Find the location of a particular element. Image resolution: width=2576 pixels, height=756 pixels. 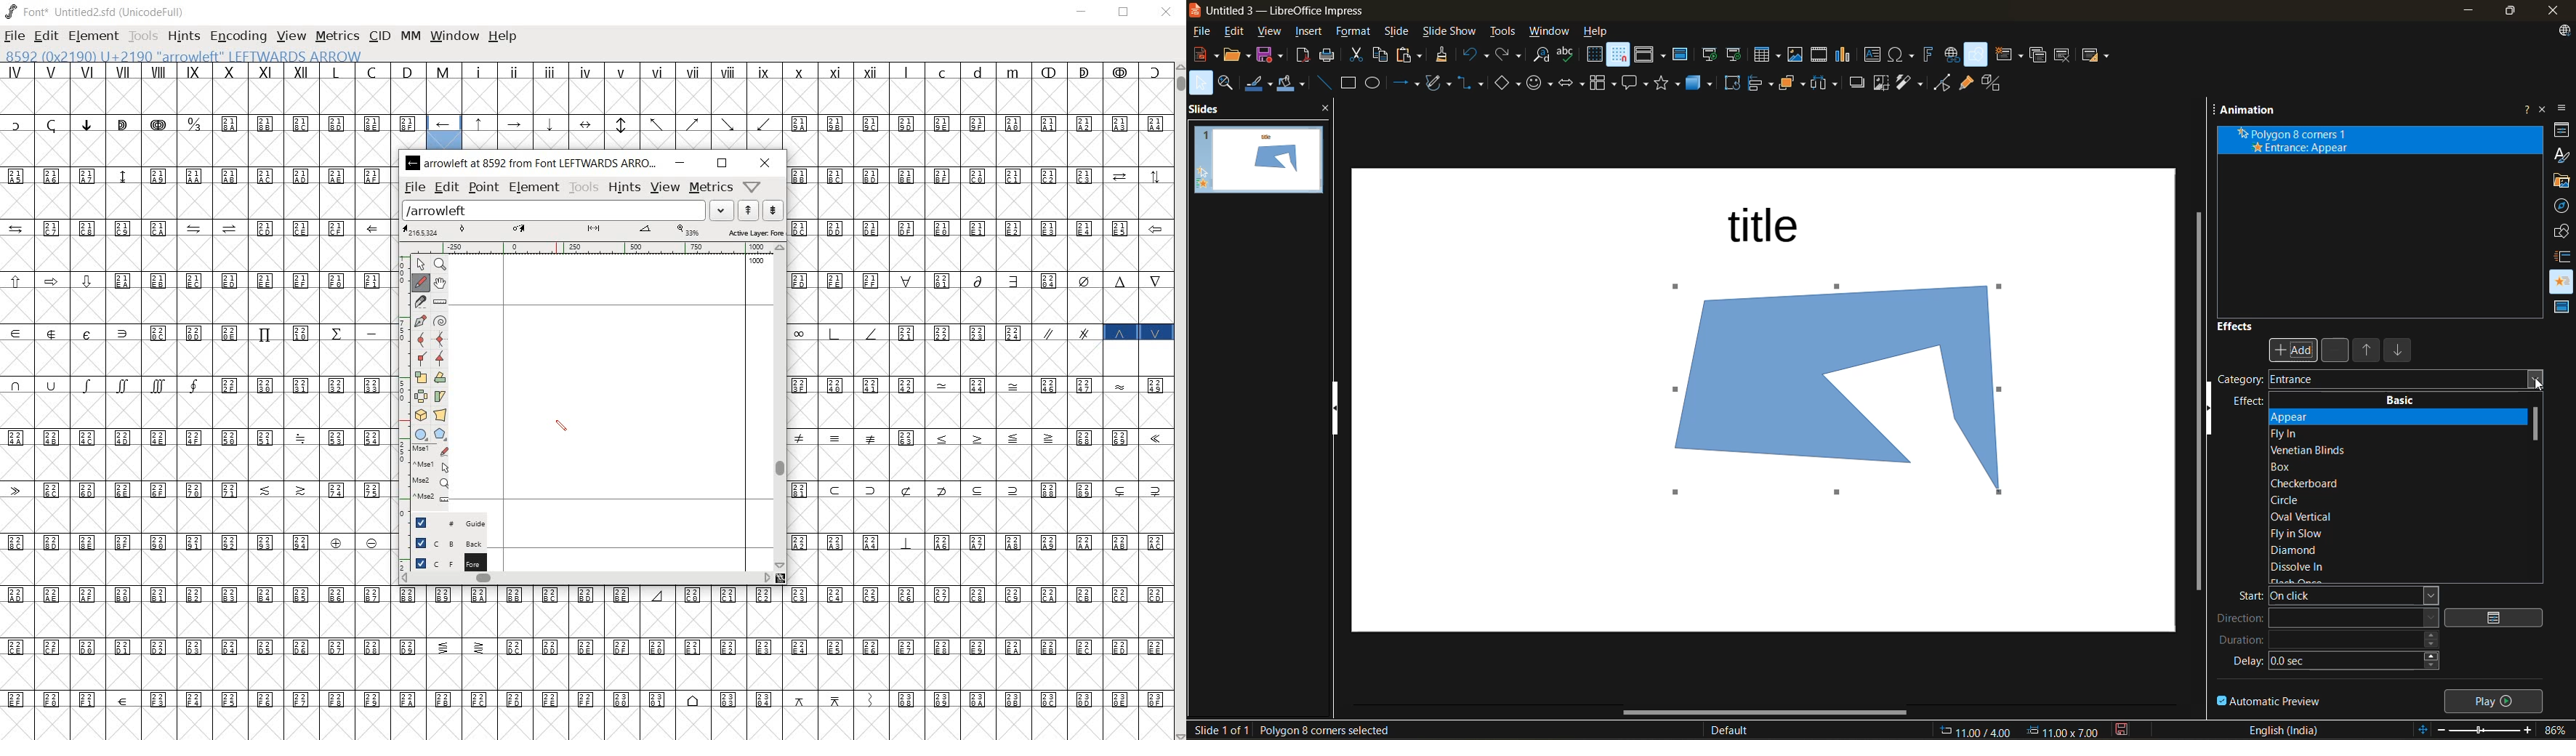

Add is located at coordinates (2296, 353).